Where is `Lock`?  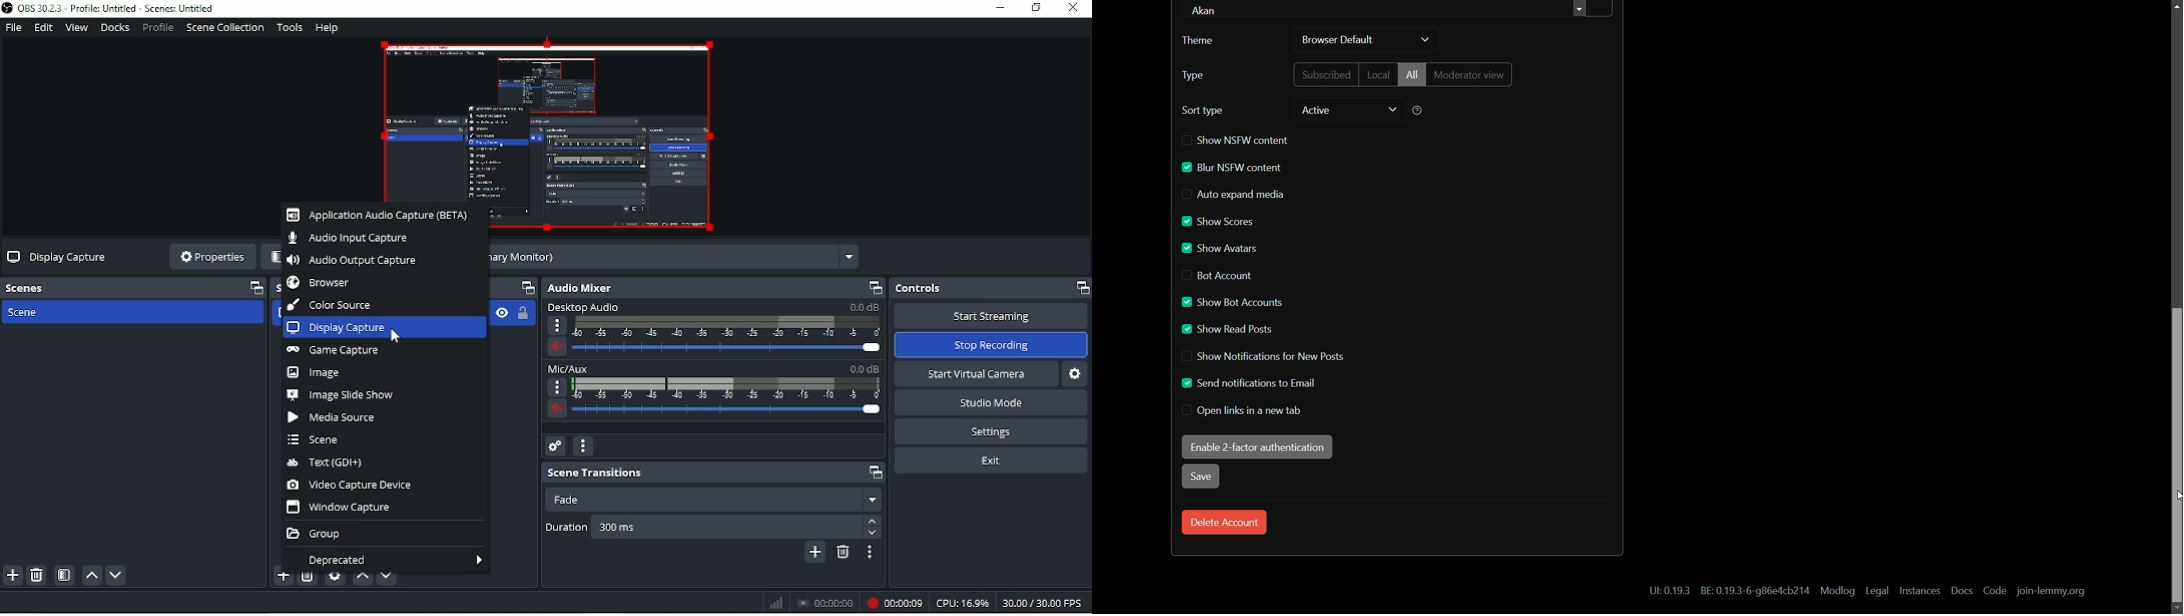
Lock is located at coordinates (522, 313).